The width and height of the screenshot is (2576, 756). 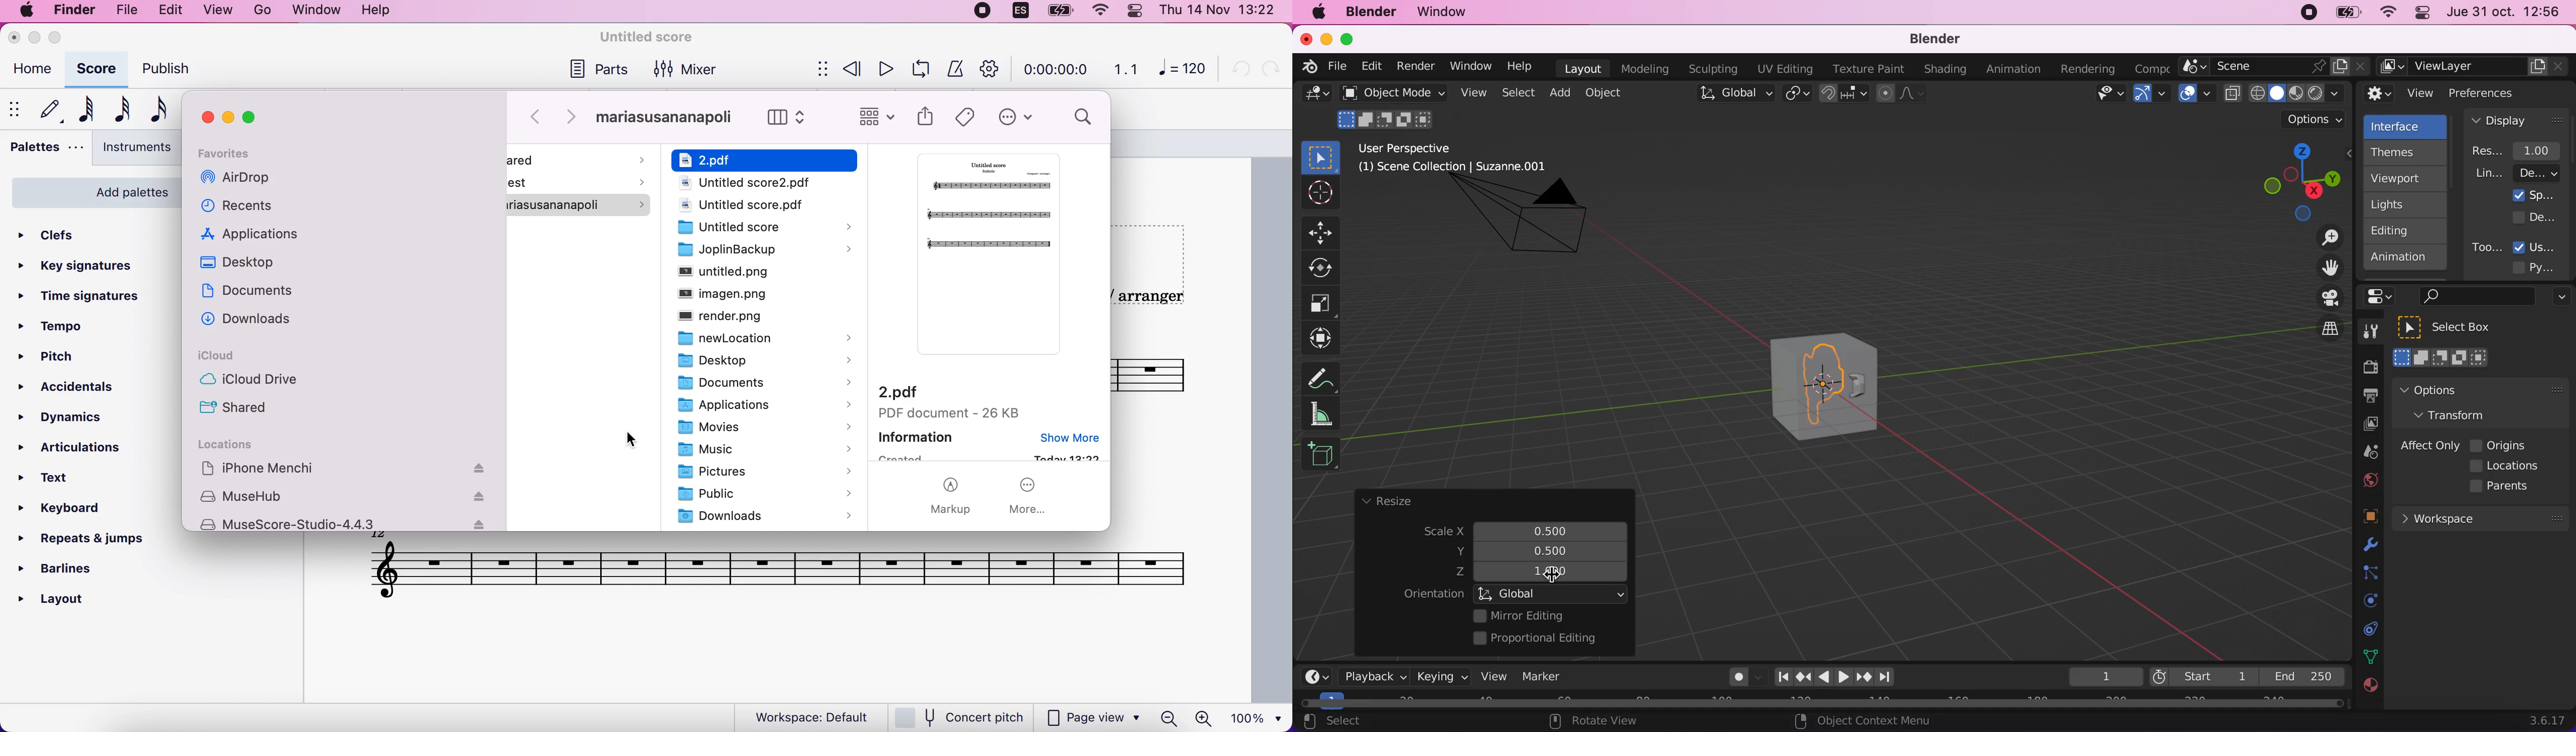 What do you see at coordinates (2457, 327) in the screenshot?
I see `select box` at bounding box center [2457, 327].